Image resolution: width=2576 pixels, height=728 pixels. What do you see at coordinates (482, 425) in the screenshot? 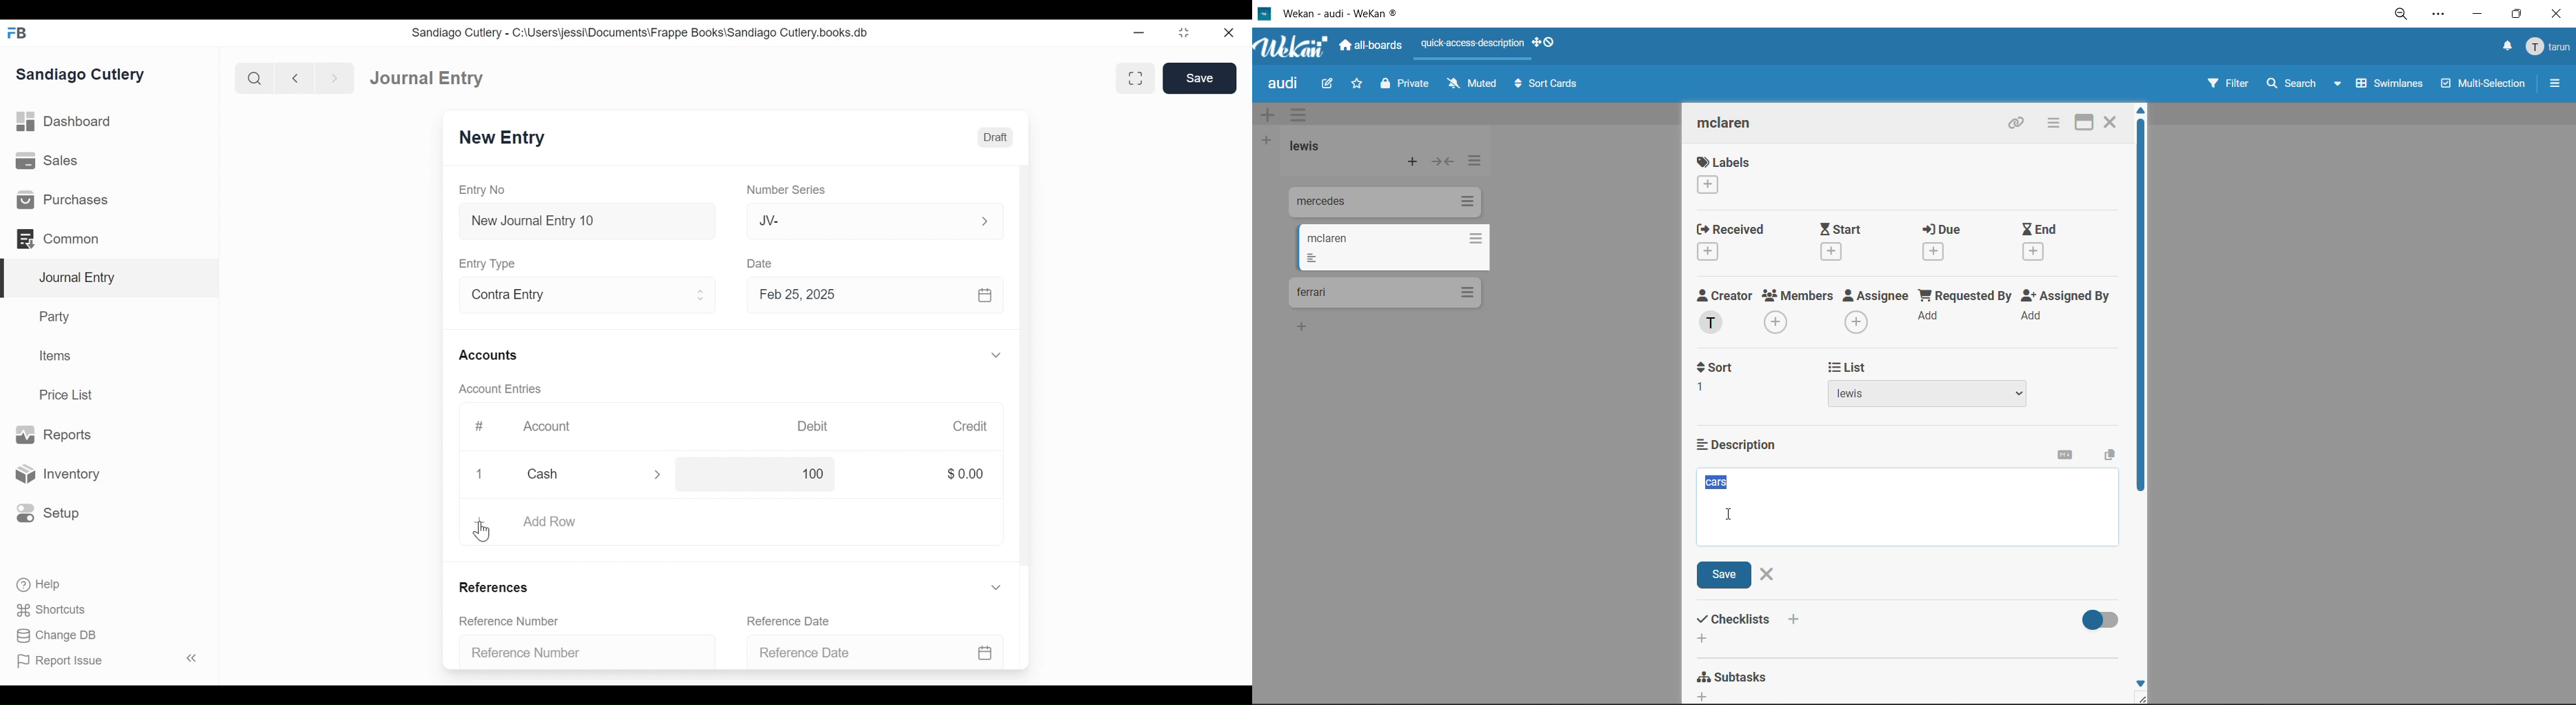
I see `#` at bounding box center [482, 425].